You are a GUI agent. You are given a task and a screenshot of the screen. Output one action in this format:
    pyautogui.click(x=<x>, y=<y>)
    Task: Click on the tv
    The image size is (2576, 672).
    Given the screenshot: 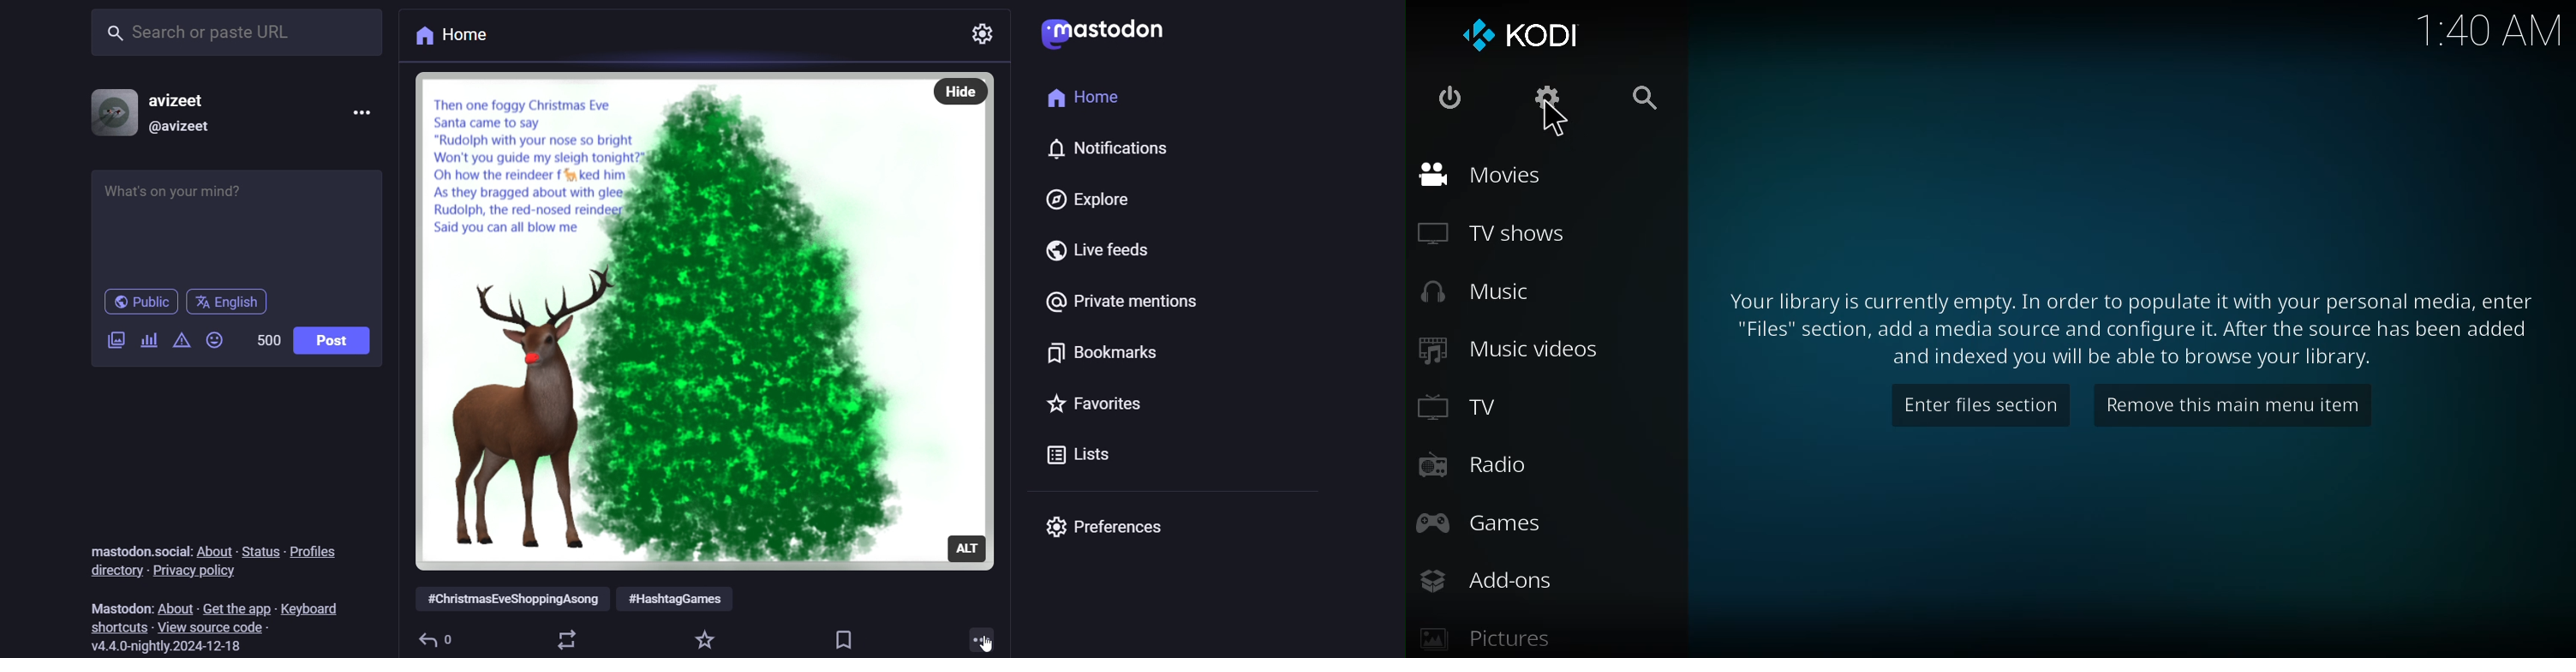 What is the action you would take?
    pyautogui.click(x=1458, y=406)
    